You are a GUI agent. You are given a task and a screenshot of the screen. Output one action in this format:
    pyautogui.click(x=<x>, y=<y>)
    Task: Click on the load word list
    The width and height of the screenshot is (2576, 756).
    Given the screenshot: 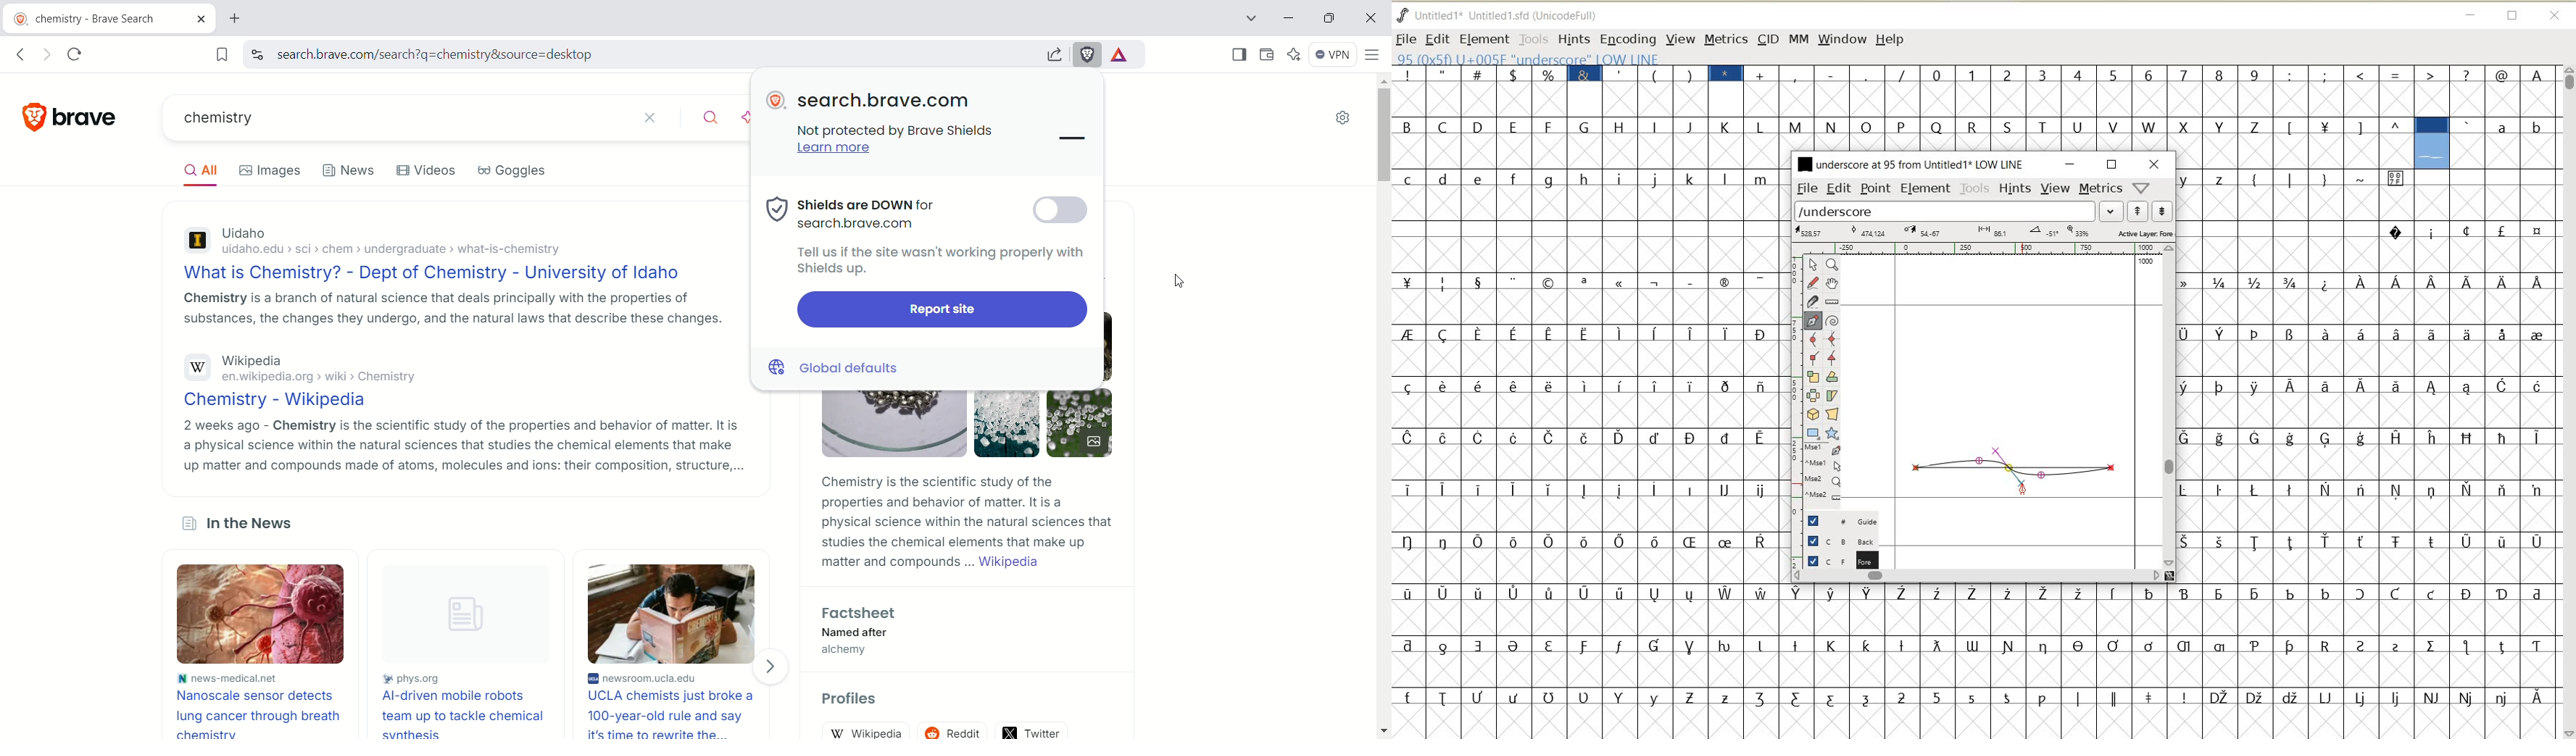 What is the action you would take?
    pyautogui.click(x=1945, y=210)
    